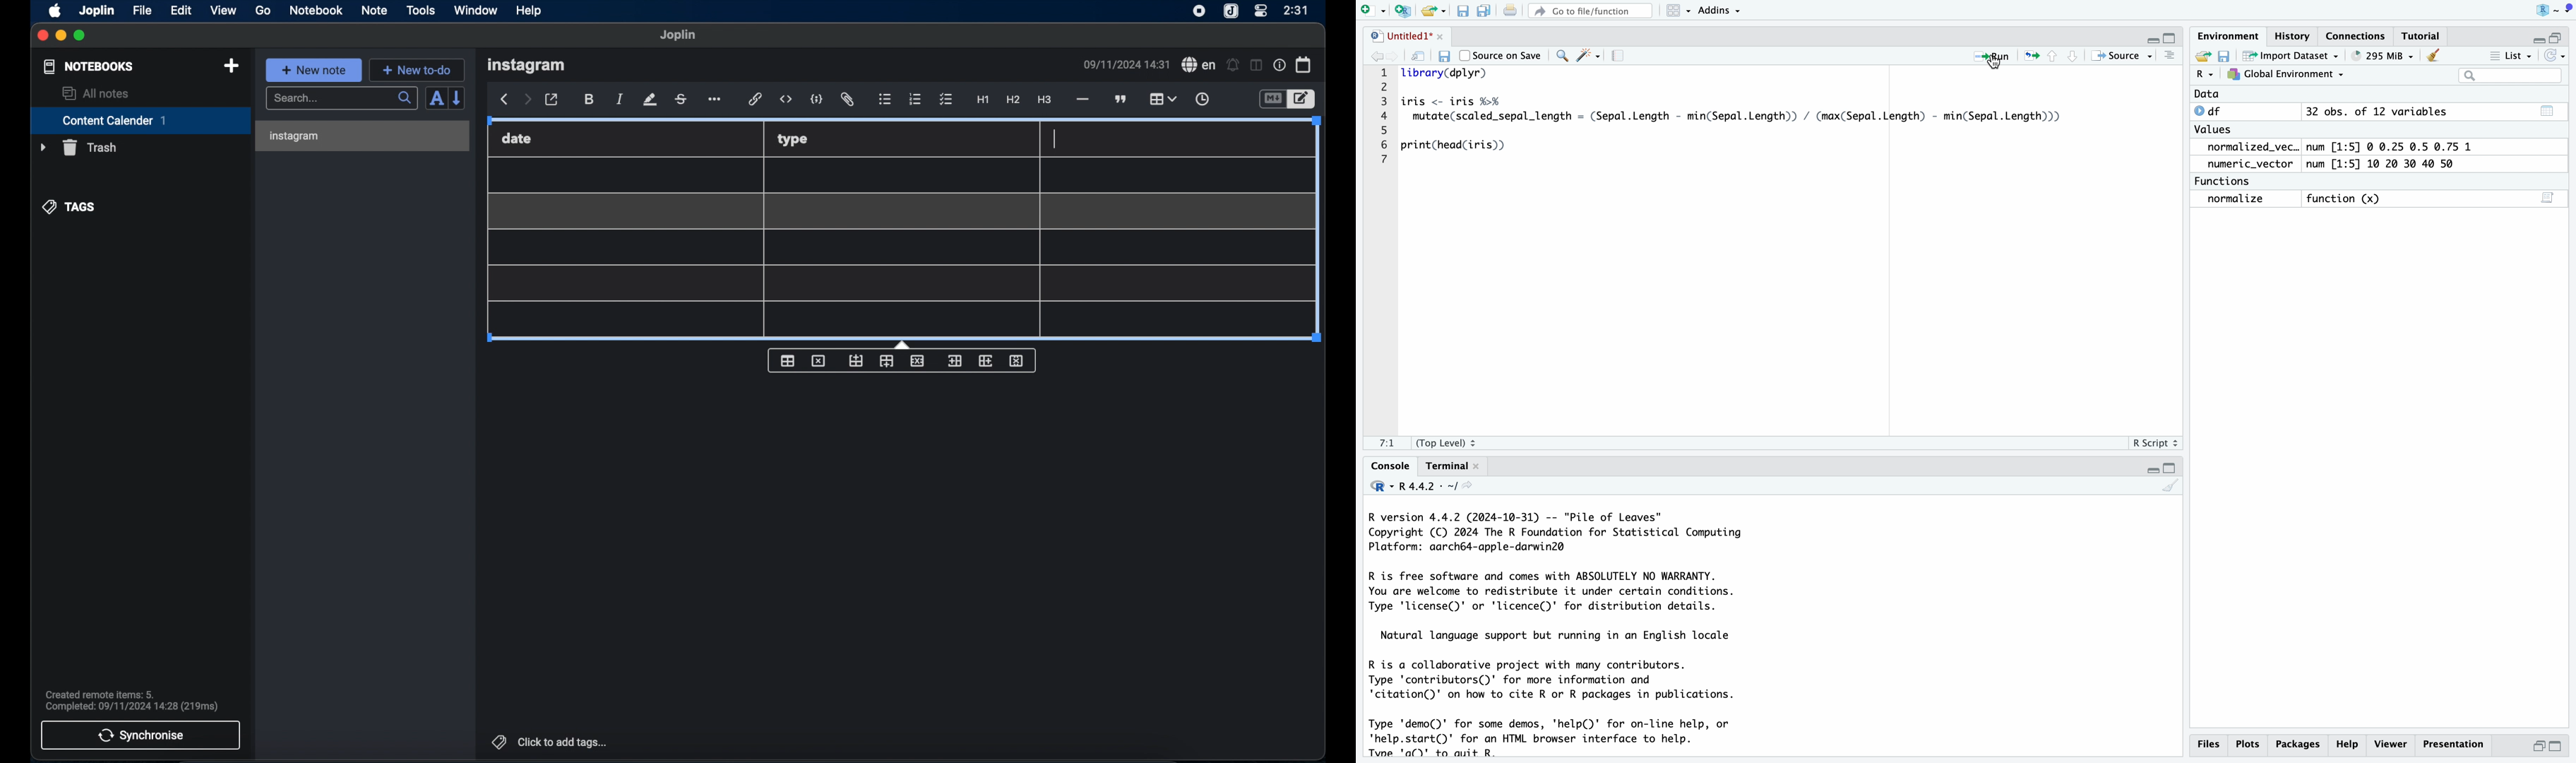  Describe the element at coordinates (420, 10) in the screenshot. I see `tools` at that location.